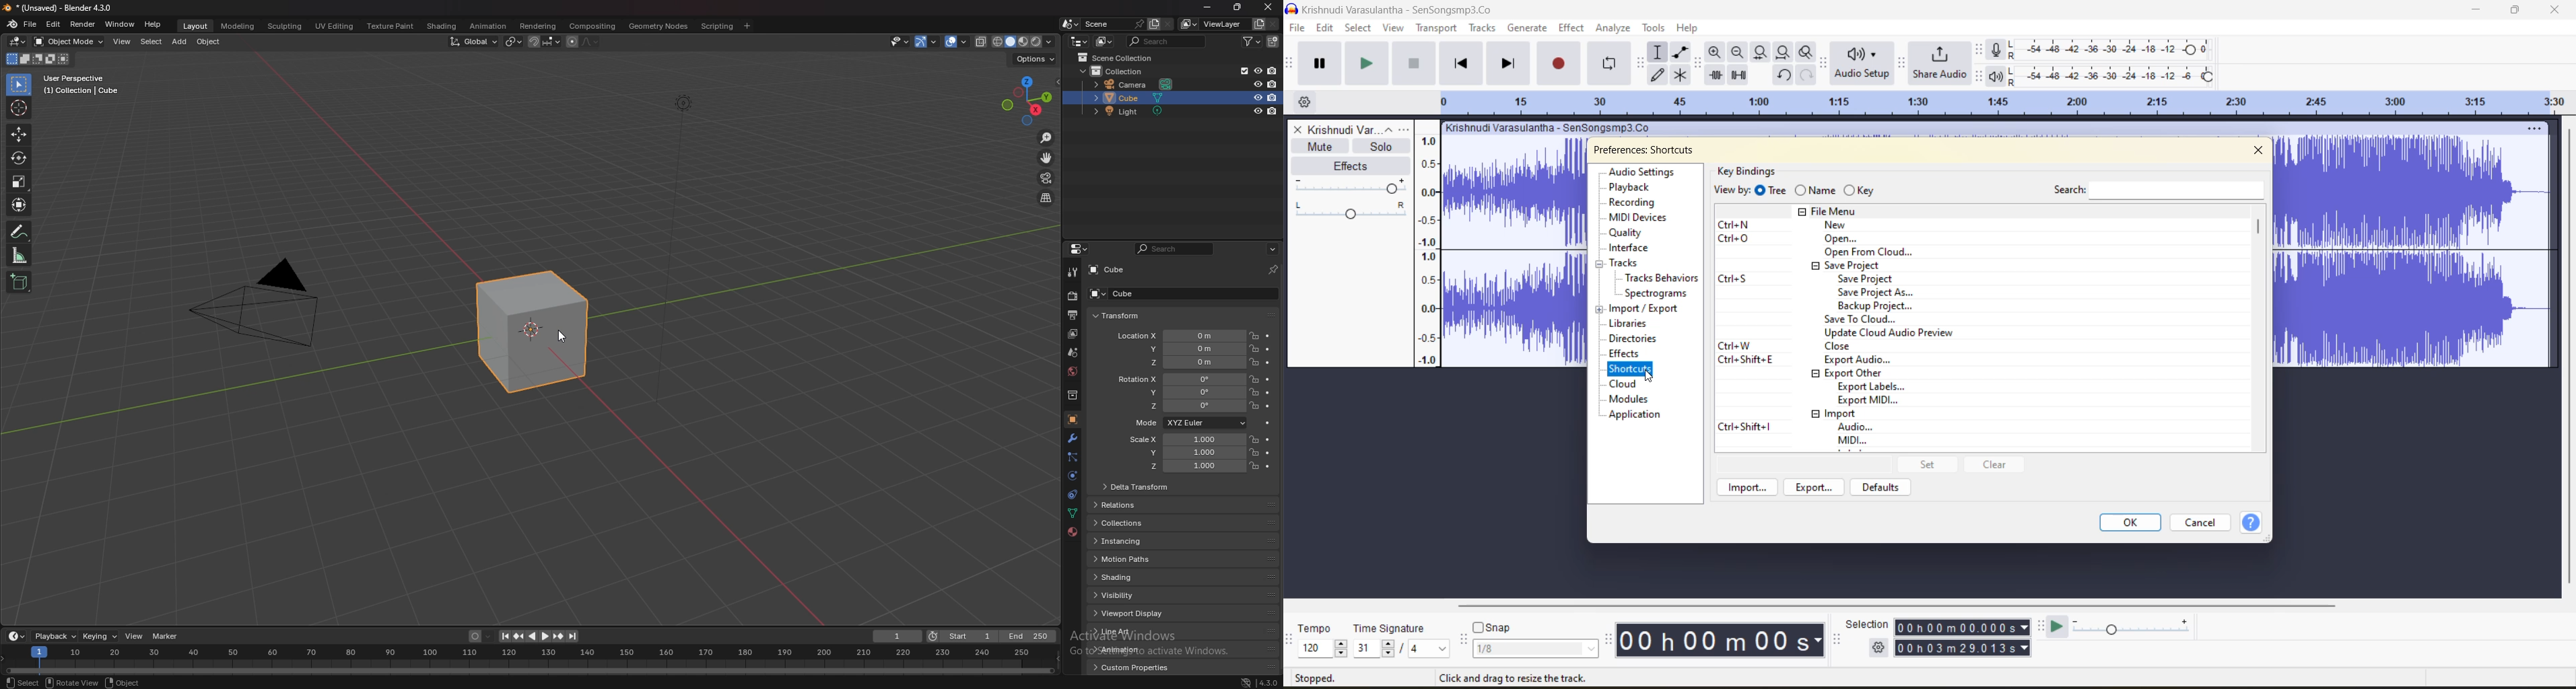  I want to click on network, so click(1240, 681).